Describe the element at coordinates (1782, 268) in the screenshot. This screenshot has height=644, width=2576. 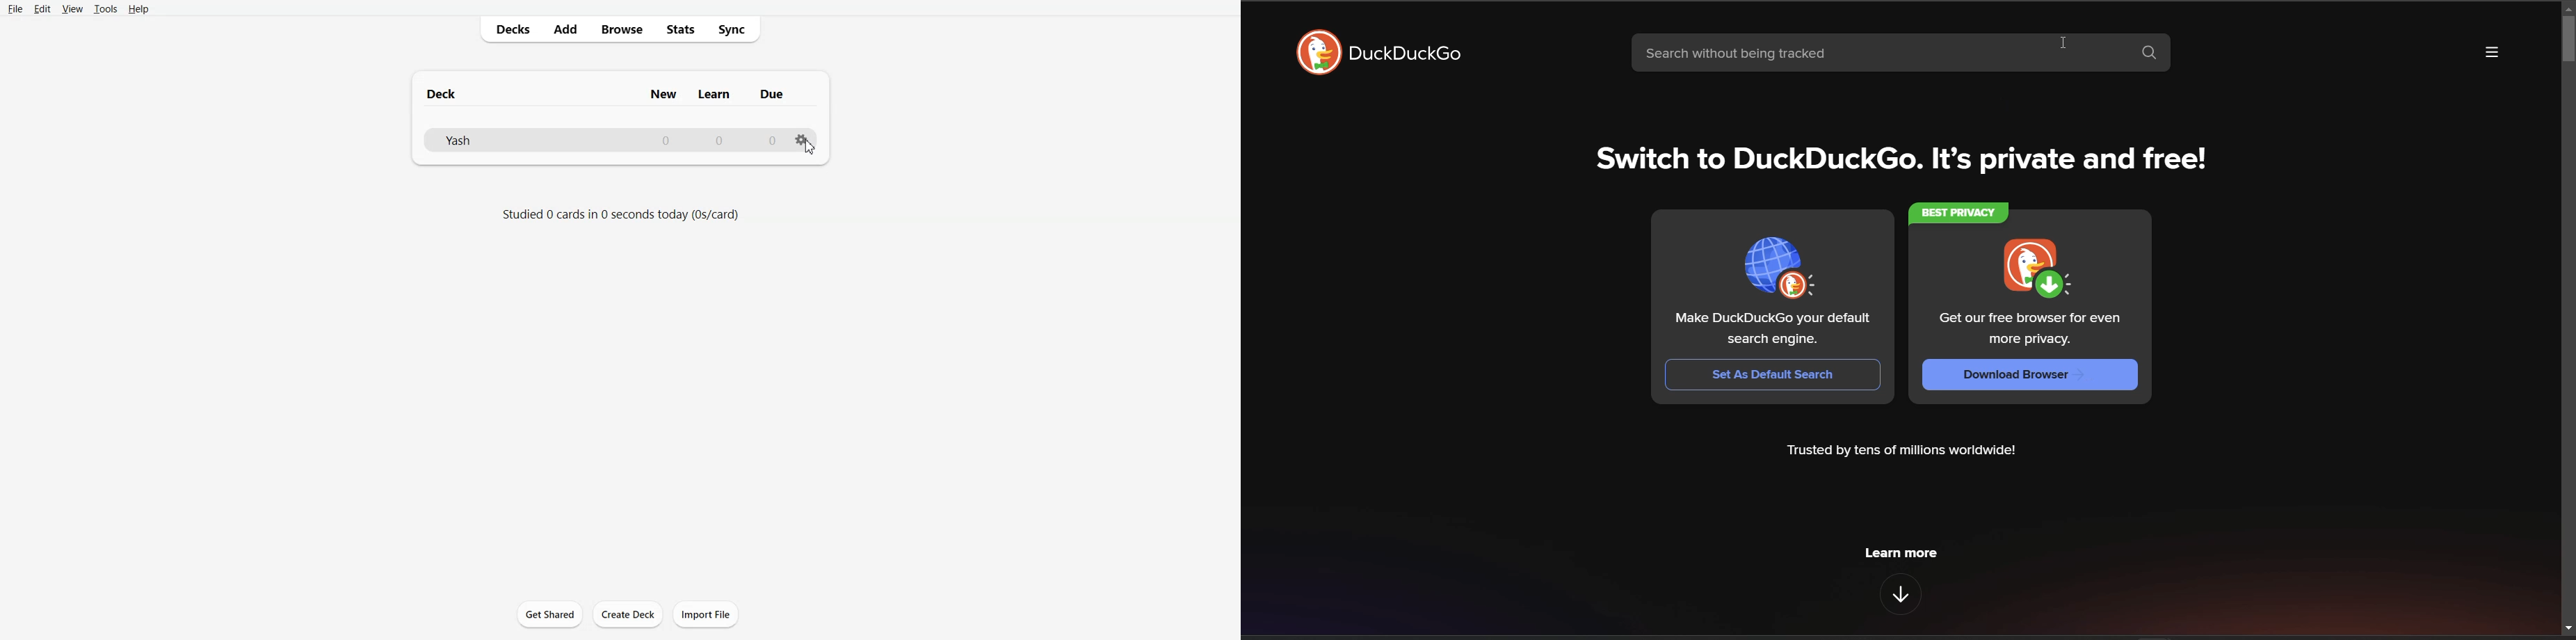
I see `Indicates DuckDuckGo is default search engine` at that location.